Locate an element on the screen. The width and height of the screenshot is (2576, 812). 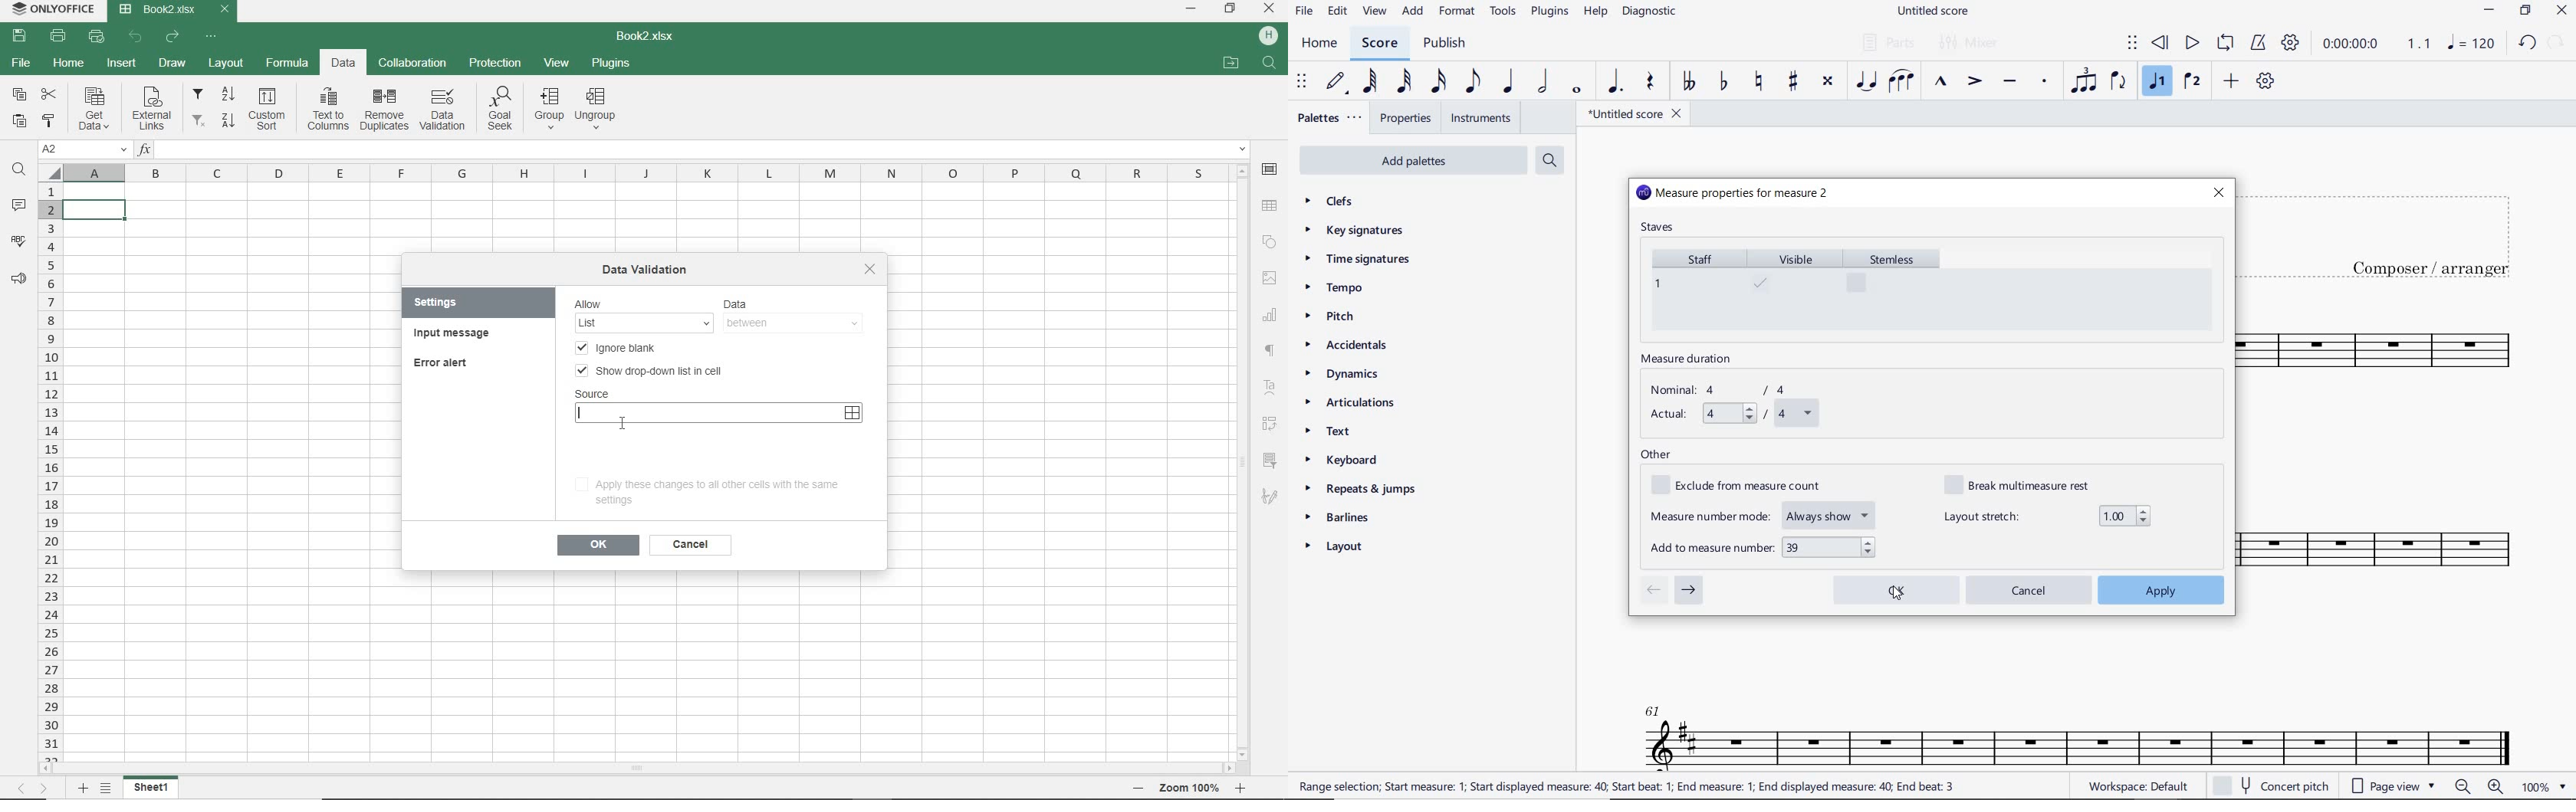
close is located at coordinates (869, 269).